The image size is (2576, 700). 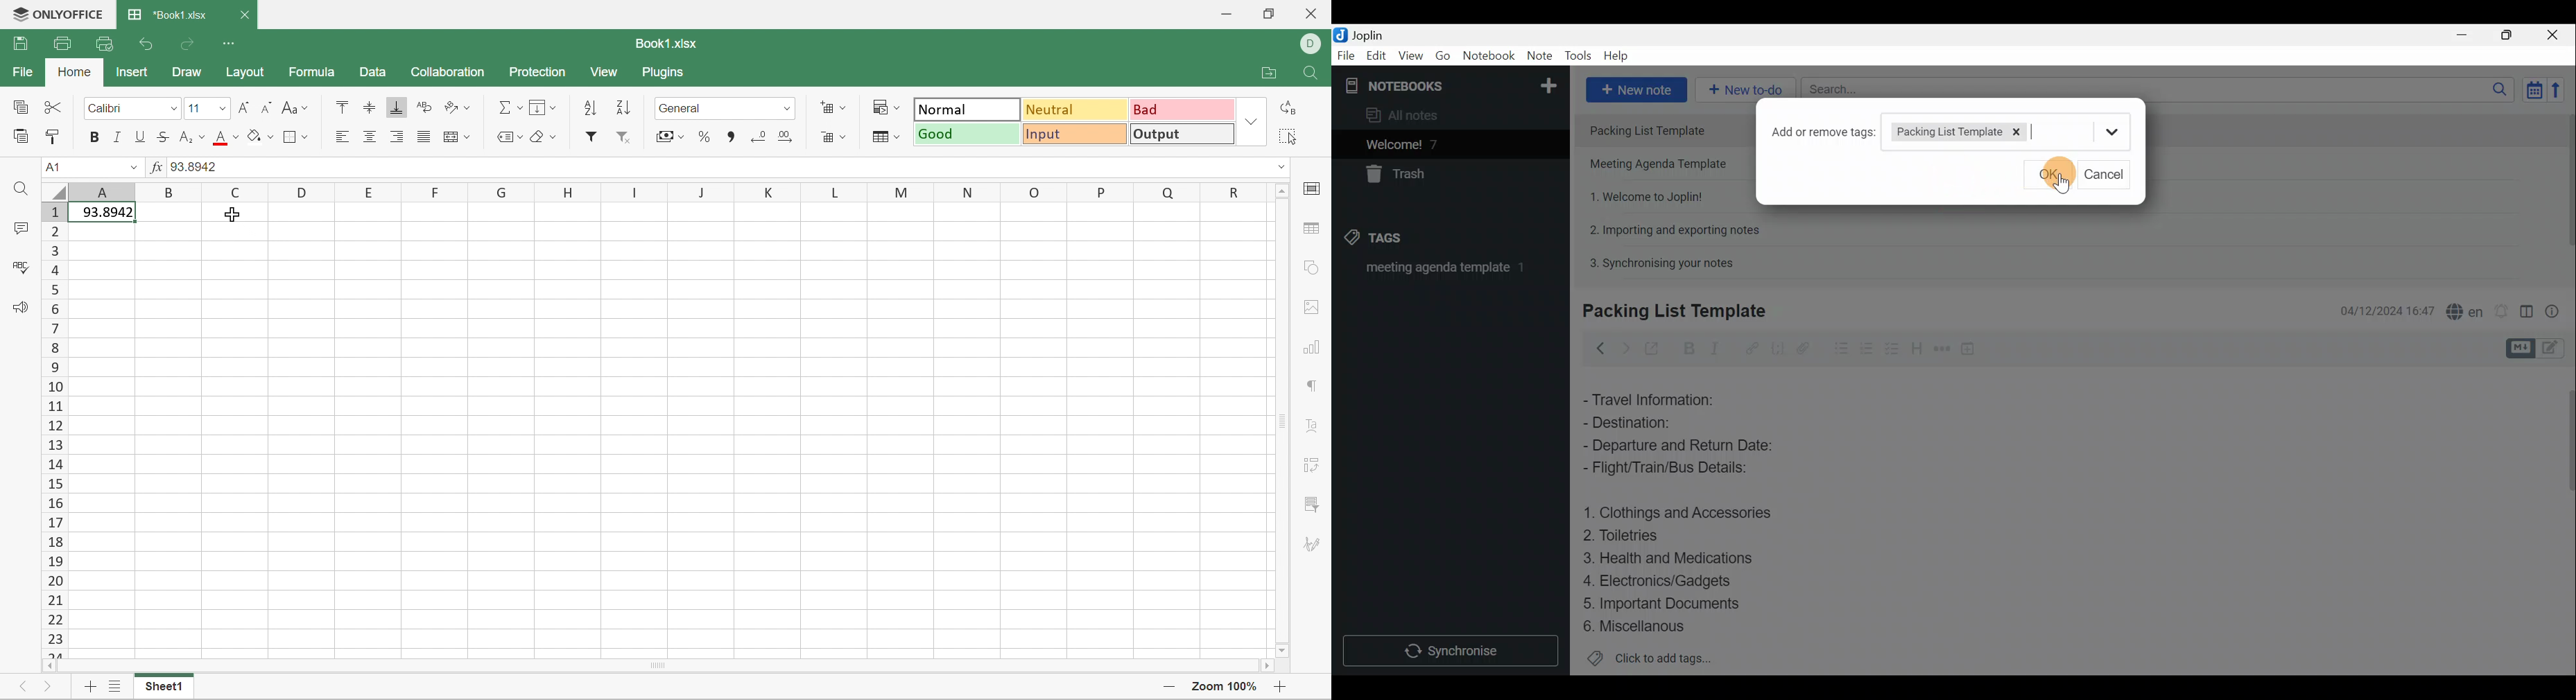 What do you see at coordinates (1635, 626) in the screenshot?
I see `Miscellanous` at bounding box center [1635, 626].